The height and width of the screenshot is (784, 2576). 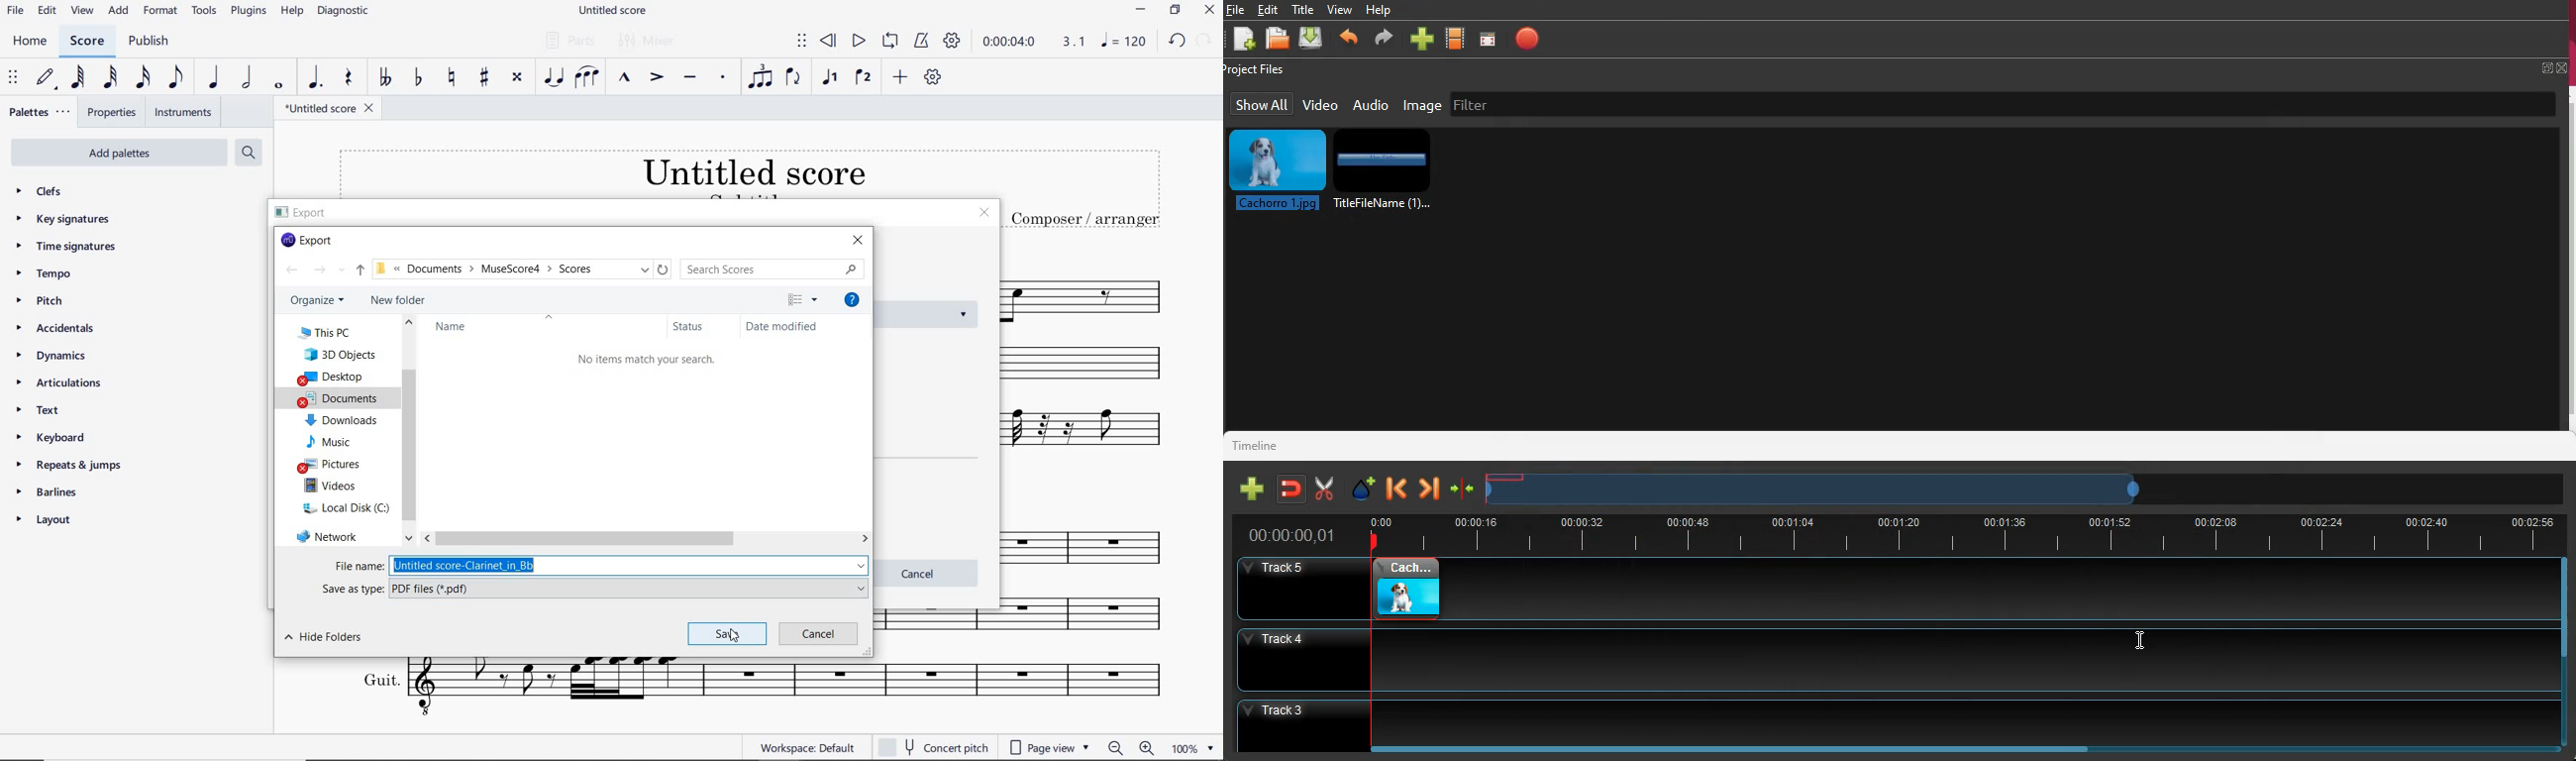 What do you see at coordinates (332, 440) in the screenshot?
I see `music` at bounding box center [332, 440].